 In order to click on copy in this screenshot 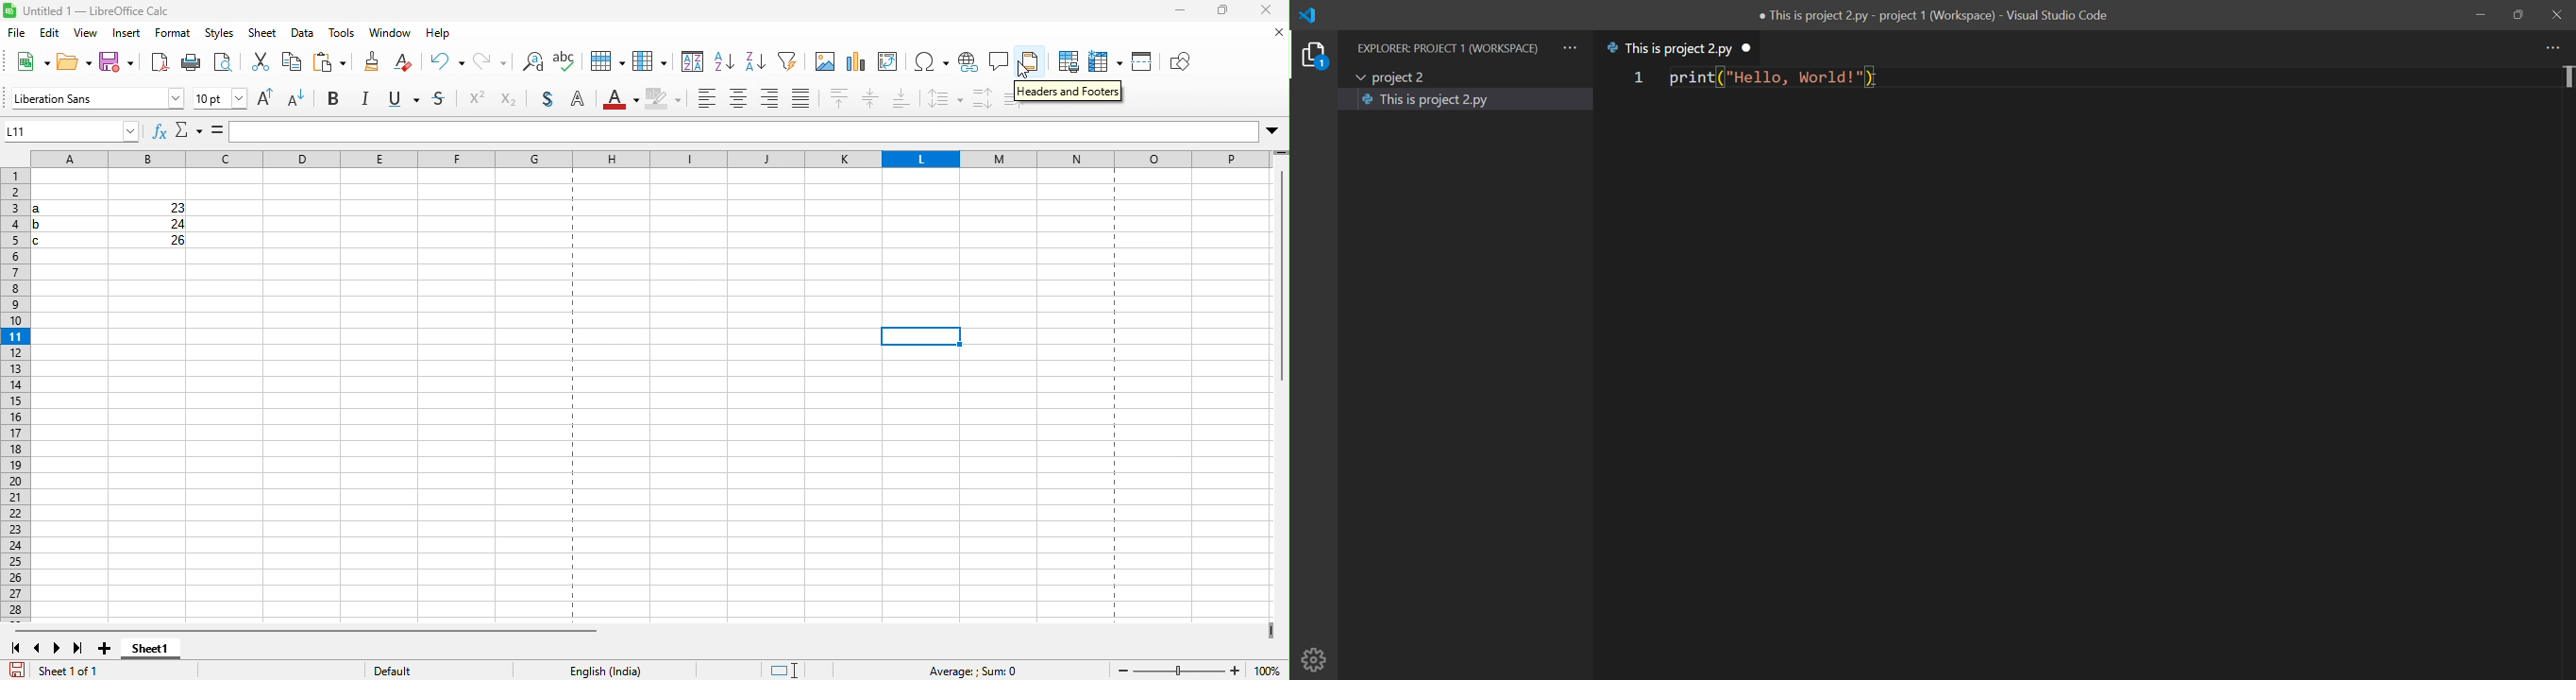, I will do `click(261, 63)`.